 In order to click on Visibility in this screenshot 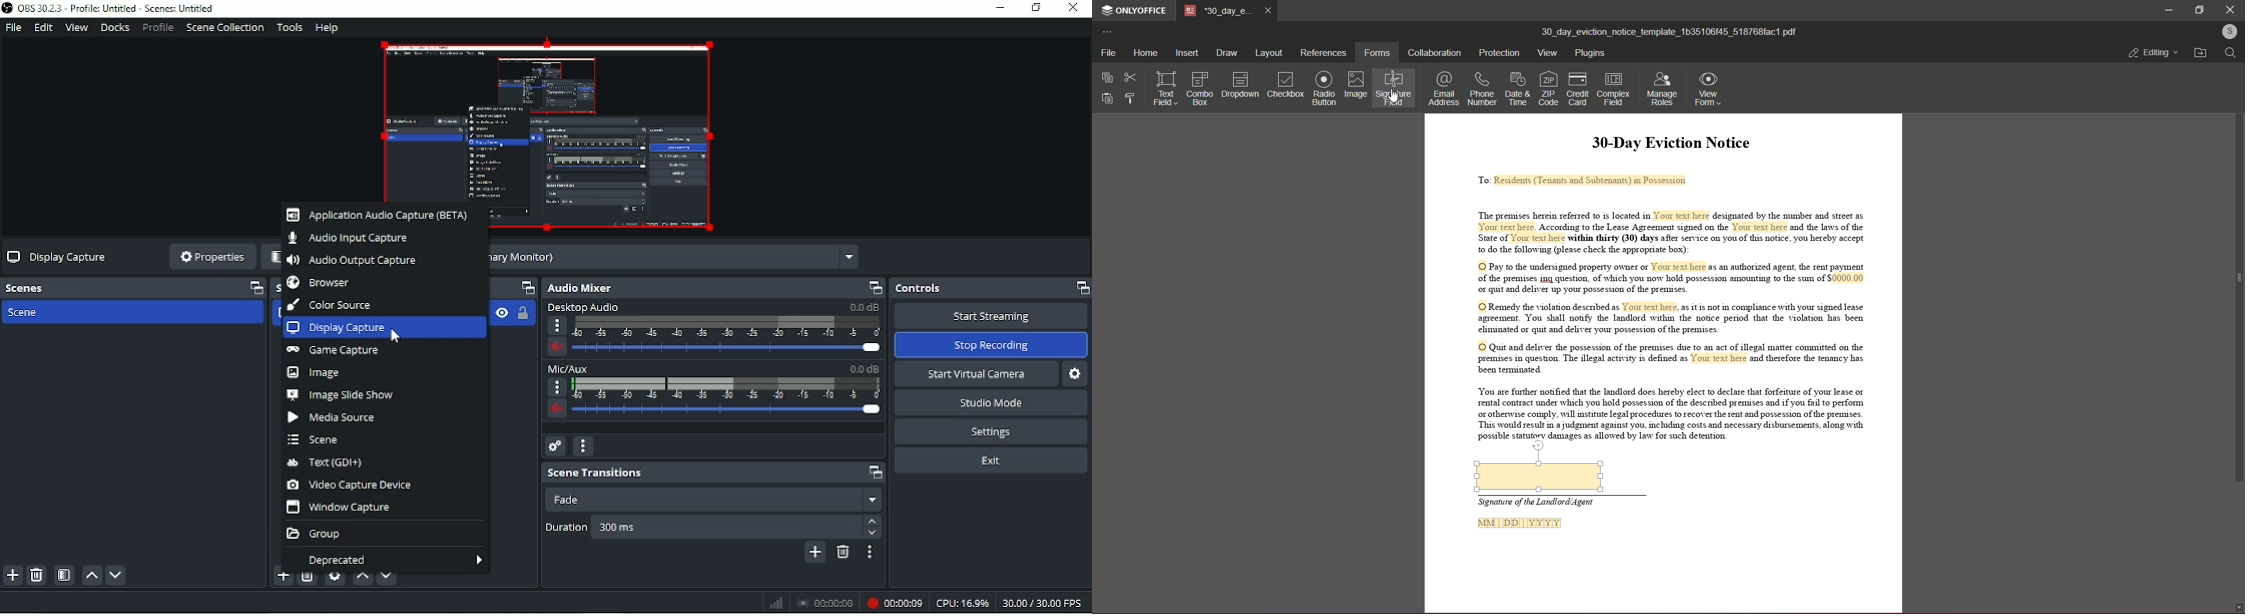, I will do `click(500, 312)`.